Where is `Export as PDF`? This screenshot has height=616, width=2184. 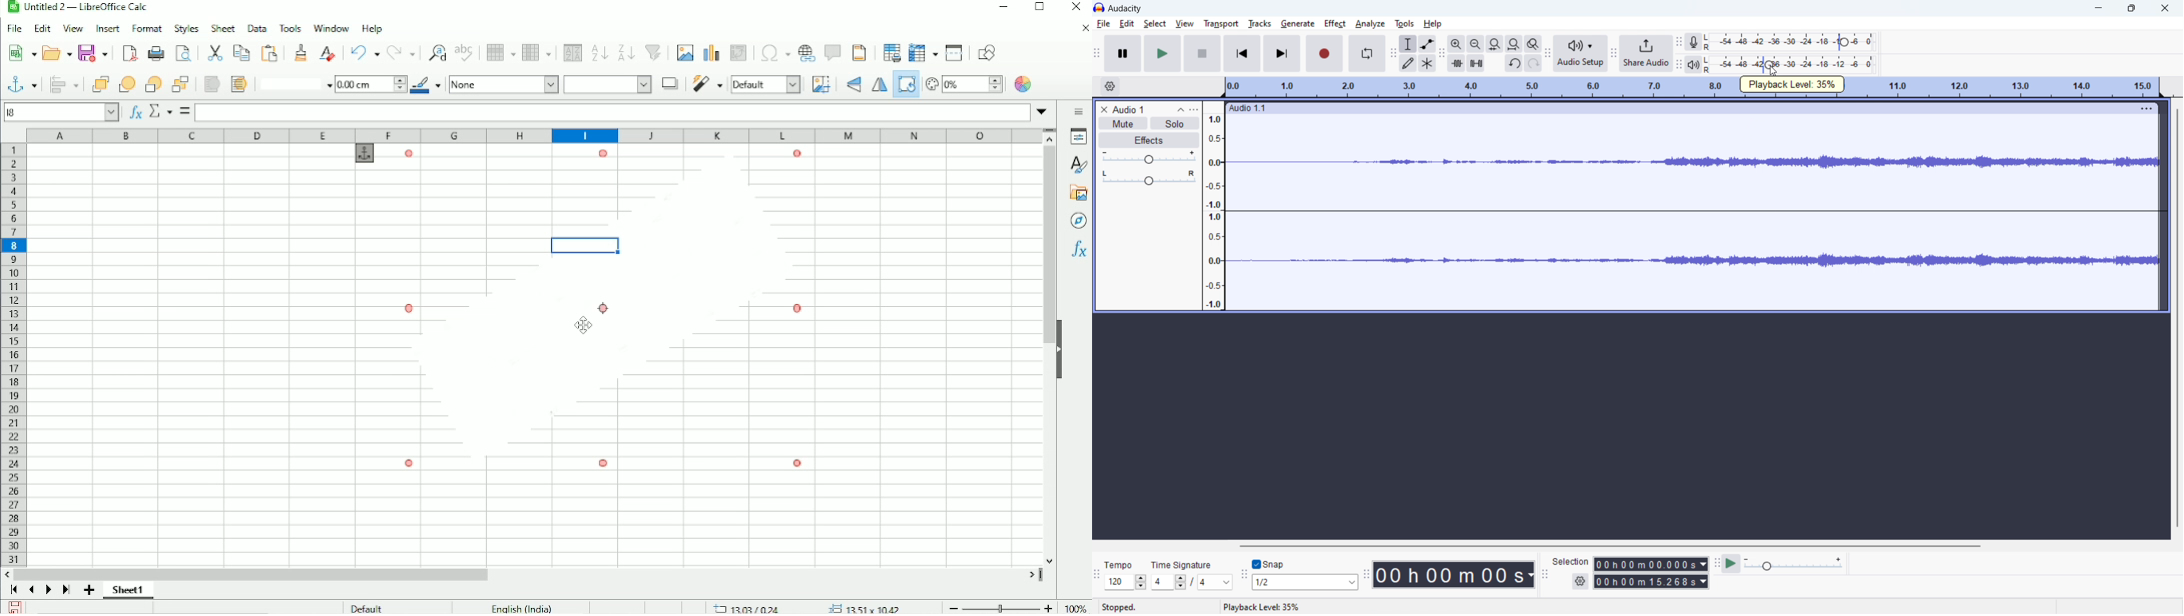 Export as PDF is located at coordinates (129, 53).